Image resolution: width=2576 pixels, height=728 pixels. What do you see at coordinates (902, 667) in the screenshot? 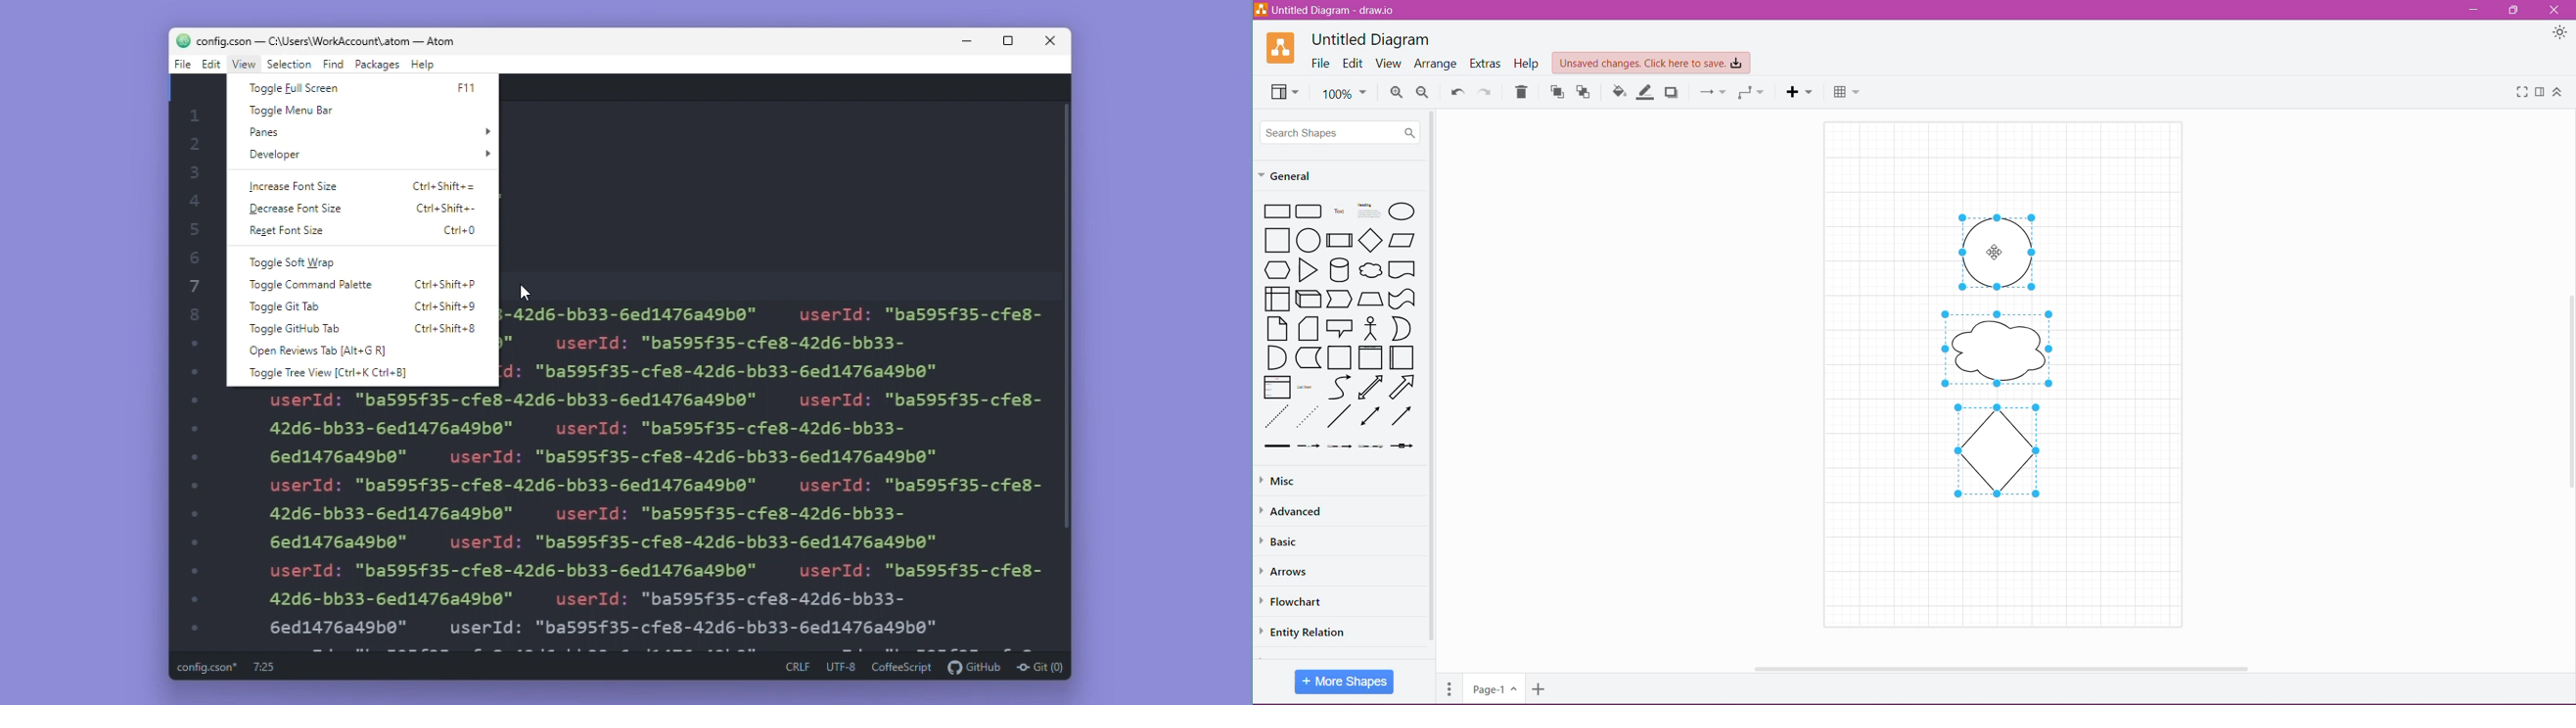
I see `coffeescript` at bounding box center [902, 667].